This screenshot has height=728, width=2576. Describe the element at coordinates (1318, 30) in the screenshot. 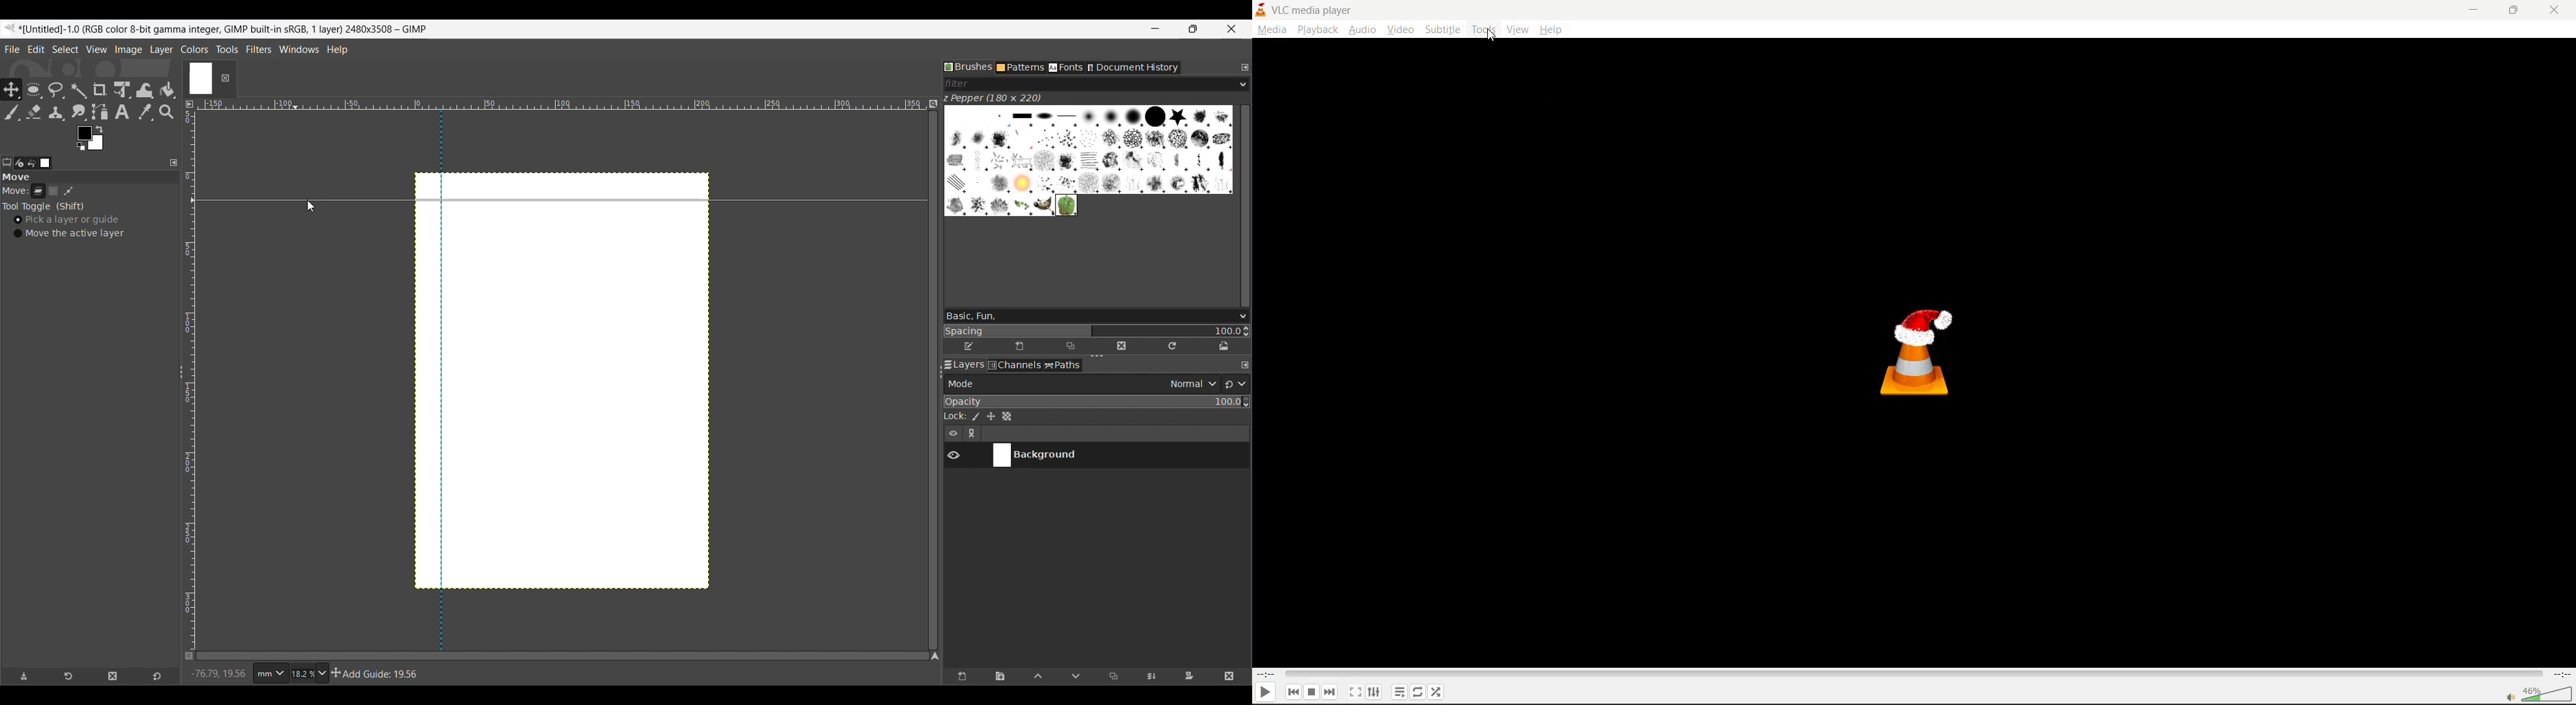

I see `playback` at that location.